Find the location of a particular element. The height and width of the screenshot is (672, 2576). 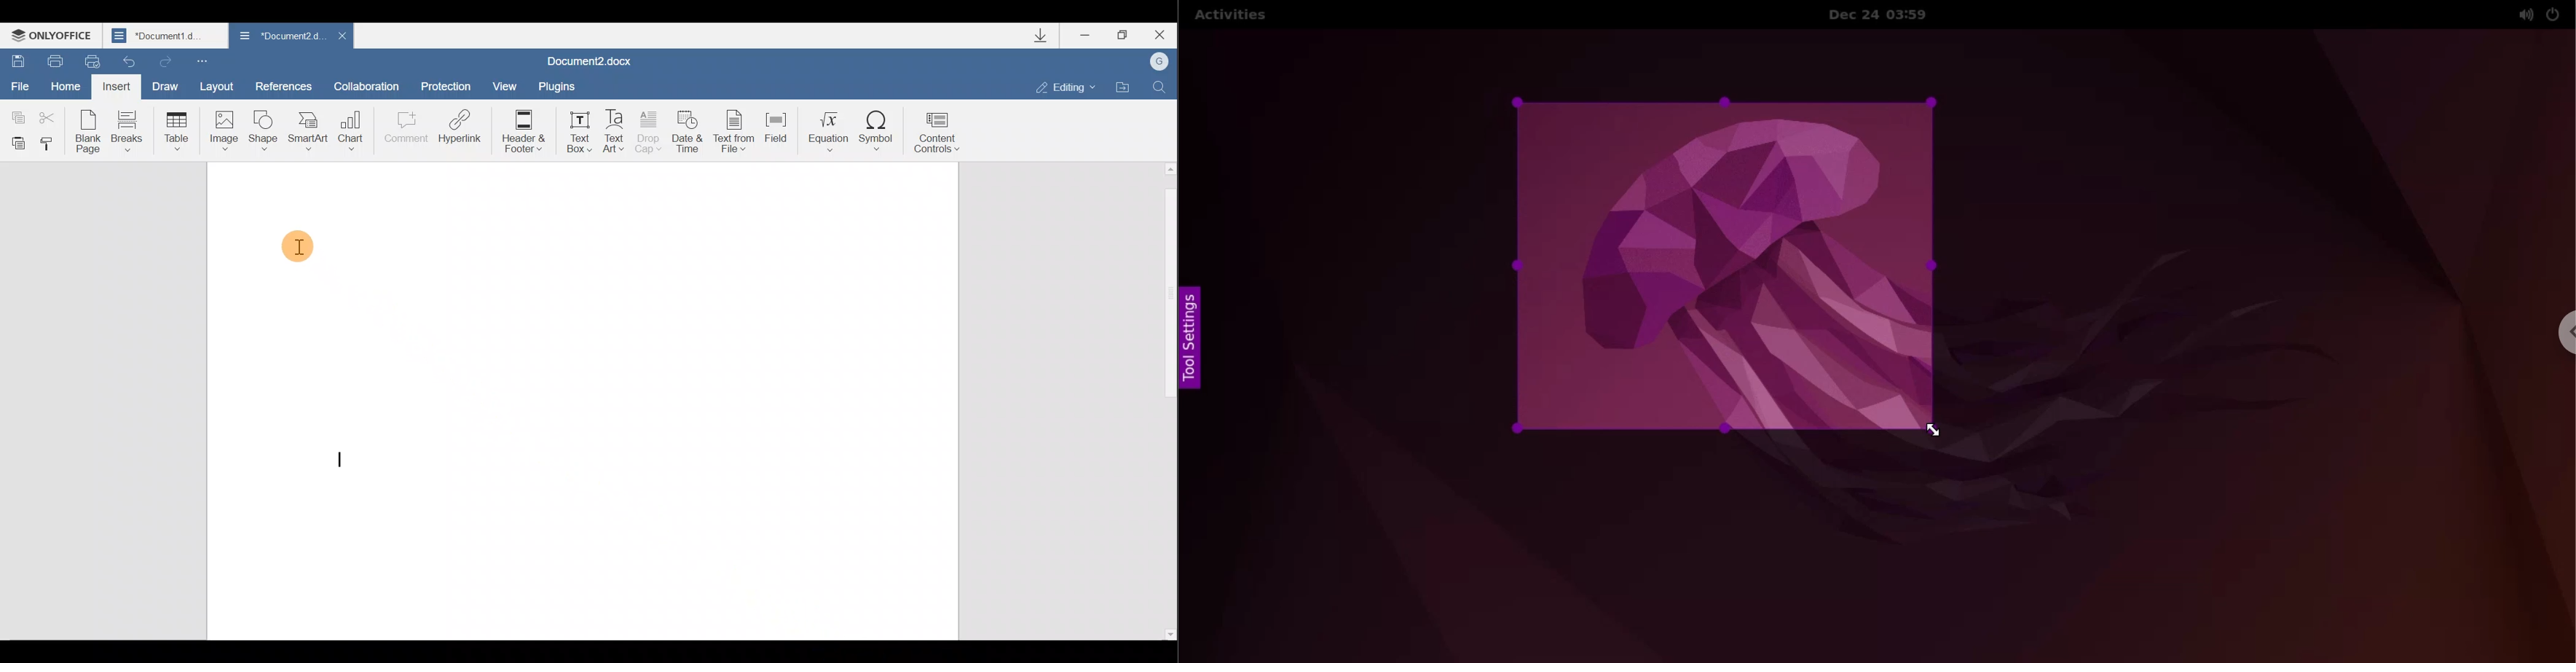

Home is located at coordinates (63, 83).